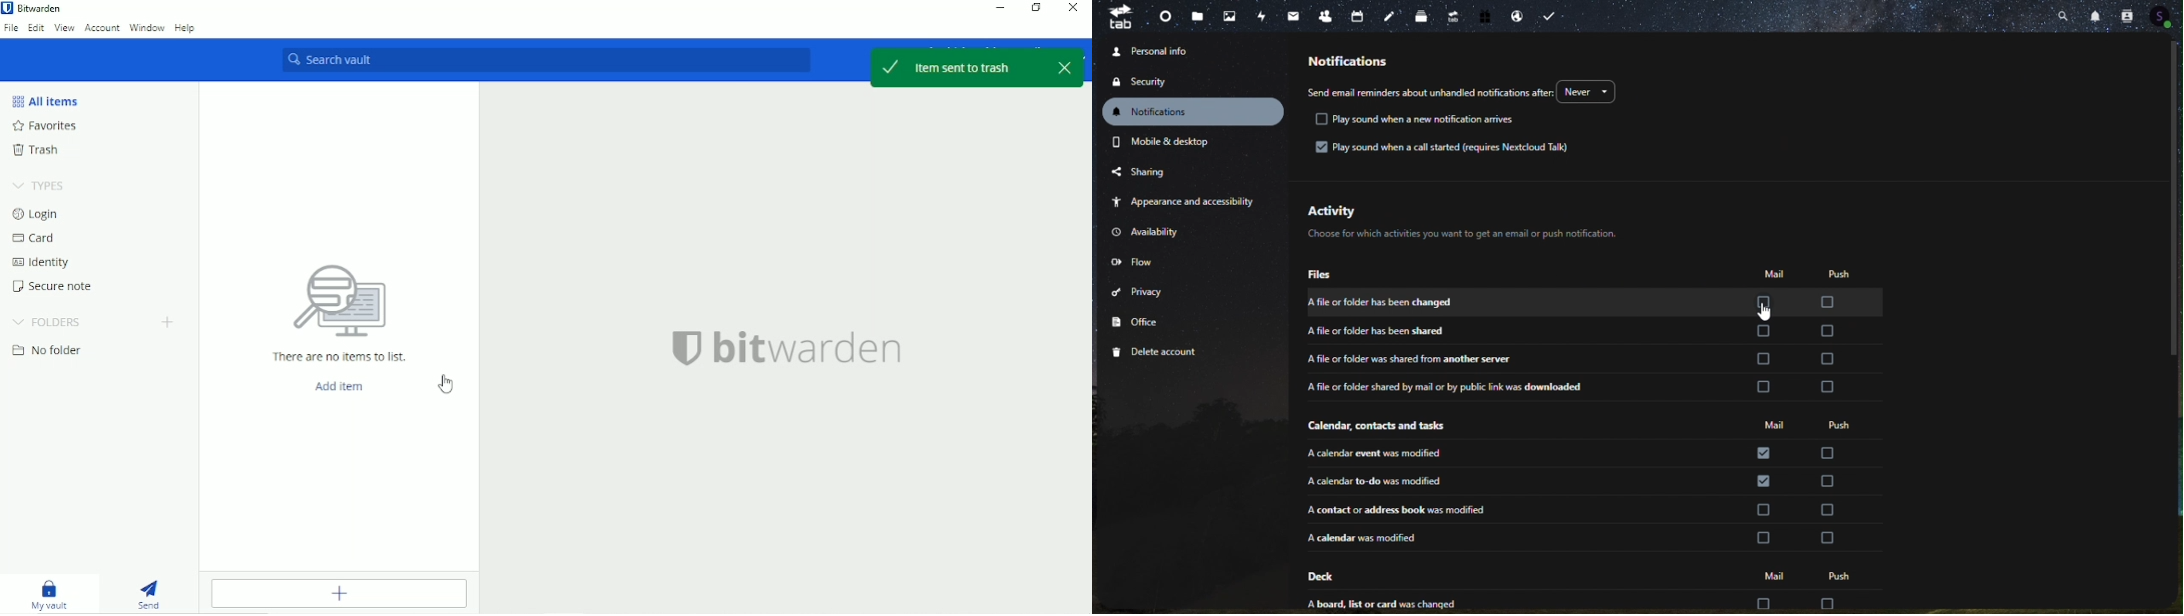  What do you see at coordinates (54, 286) in the screenshot?
I see `Secure note` at bounding box center [54, 286].